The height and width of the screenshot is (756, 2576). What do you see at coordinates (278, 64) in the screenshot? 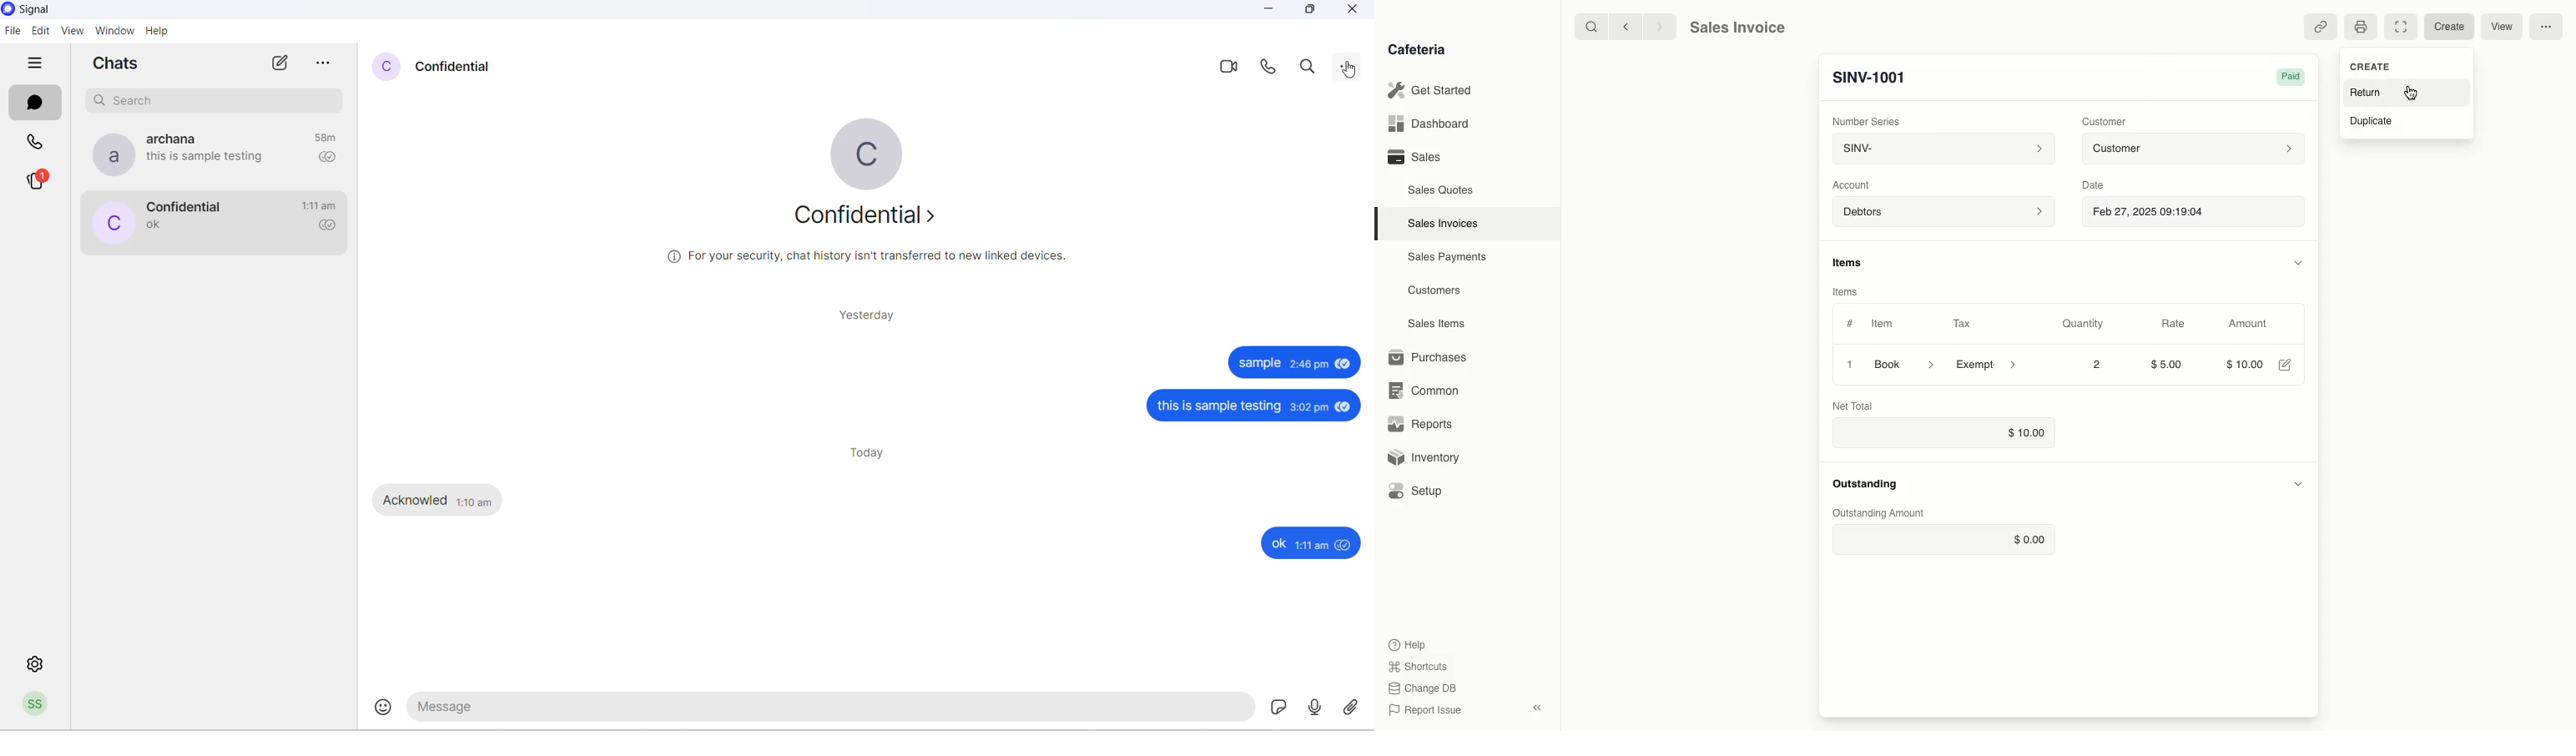
I see `new chat` at bounding box center [278, 64].